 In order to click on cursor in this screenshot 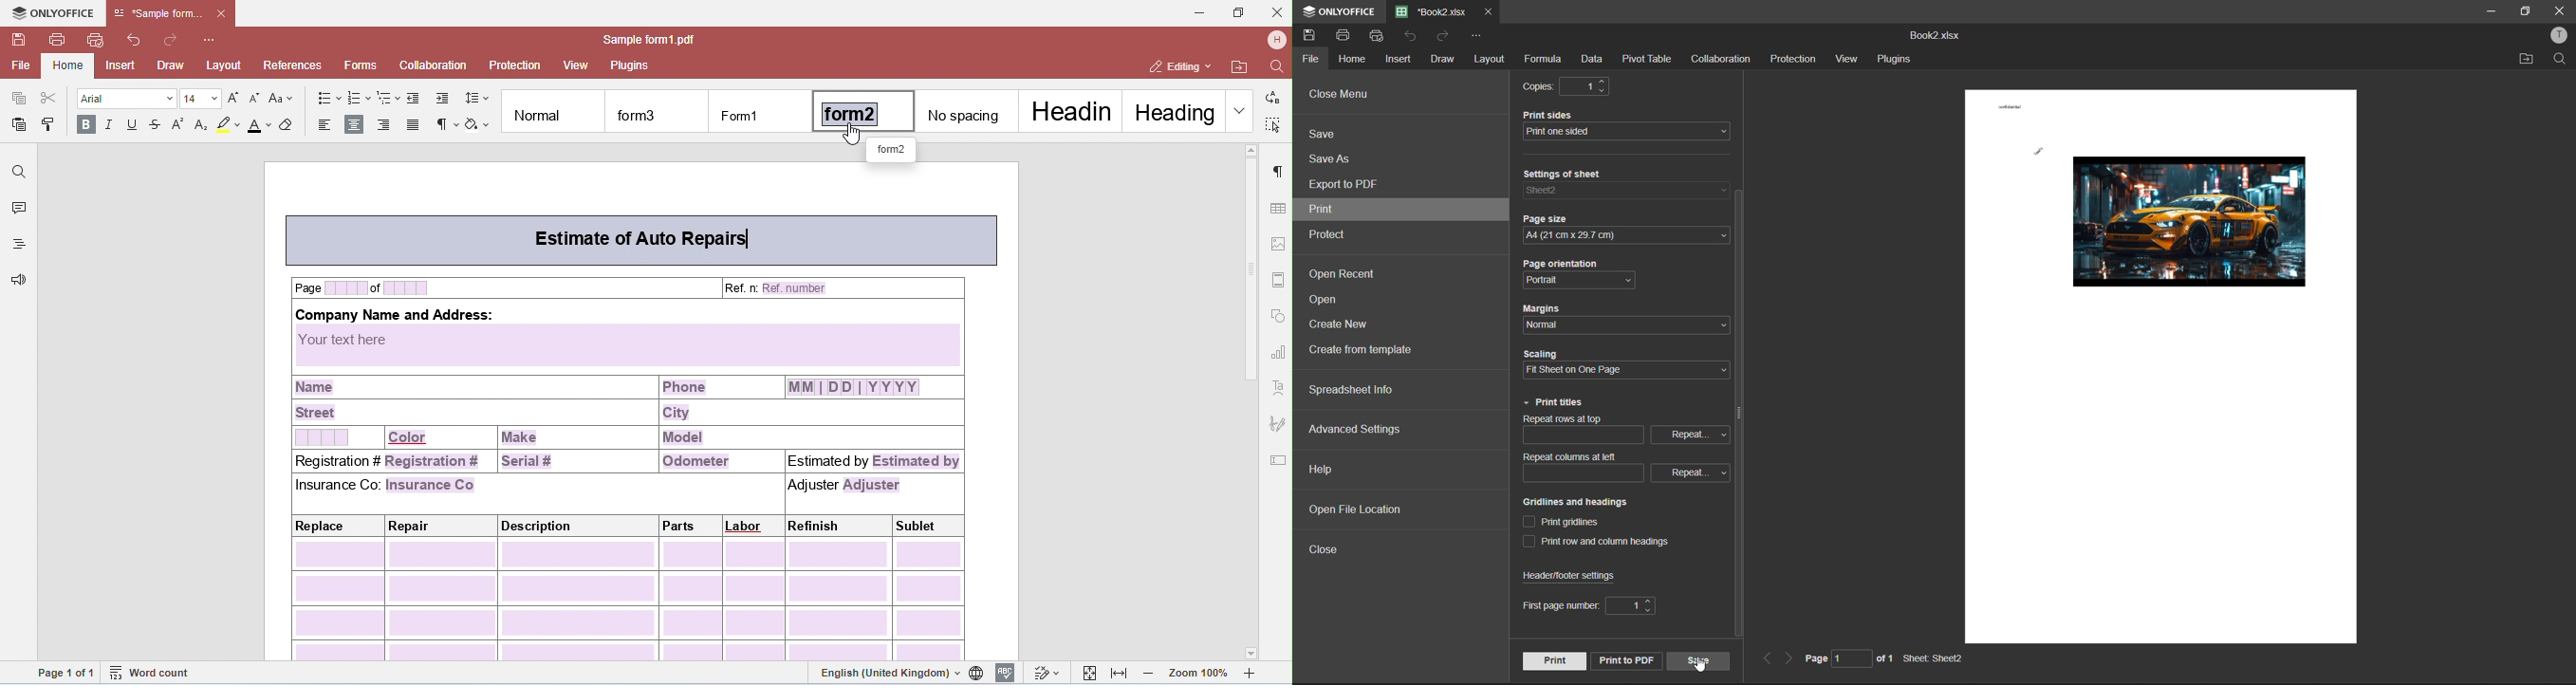, I will do `click(1700, 665)`.